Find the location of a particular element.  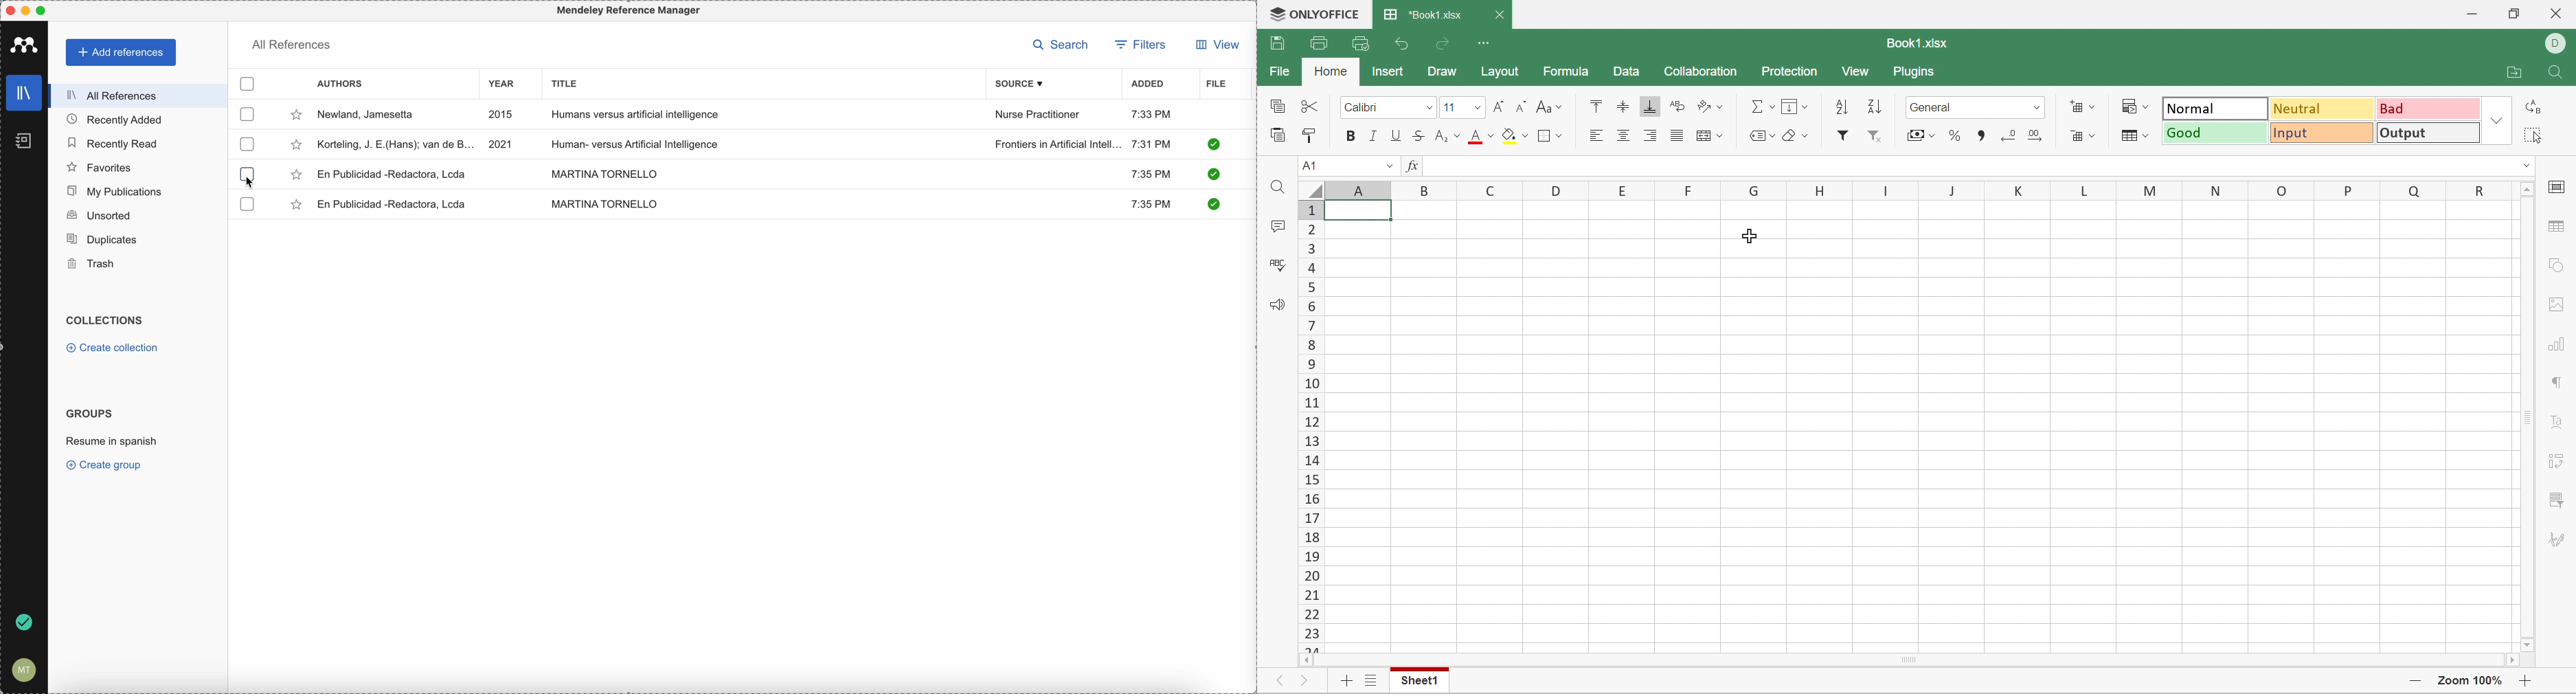

Mendeley icon is located at coordinates (24, 43).